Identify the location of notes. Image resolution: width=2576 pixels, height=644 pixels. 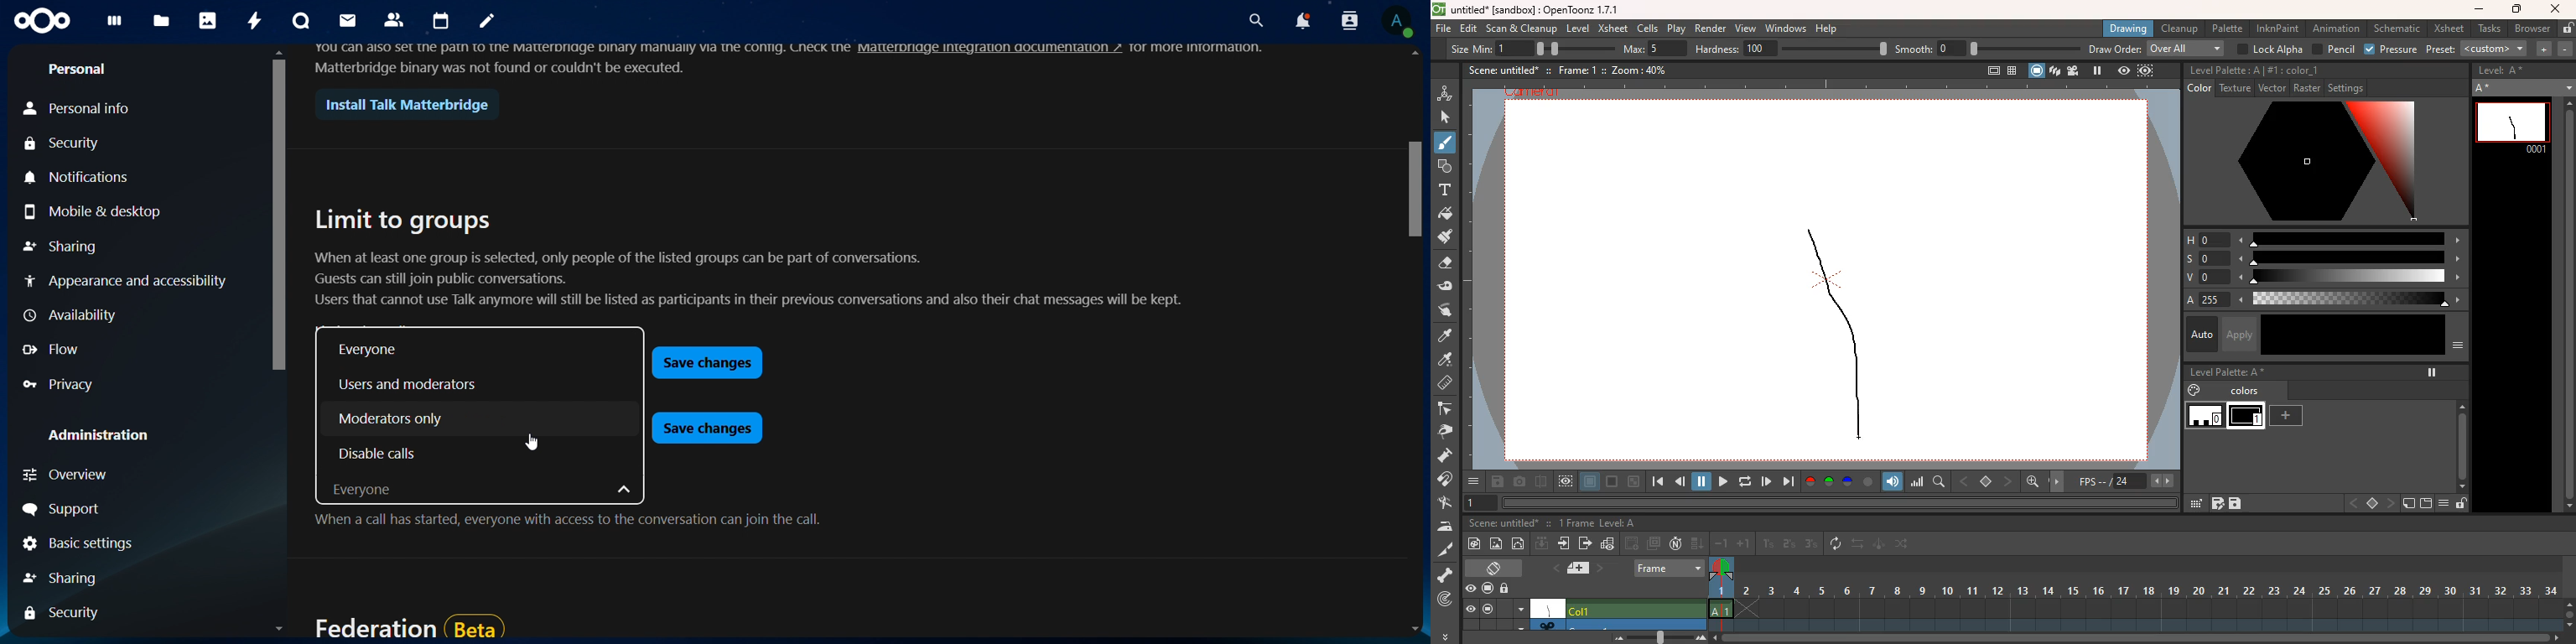
(487, 23).